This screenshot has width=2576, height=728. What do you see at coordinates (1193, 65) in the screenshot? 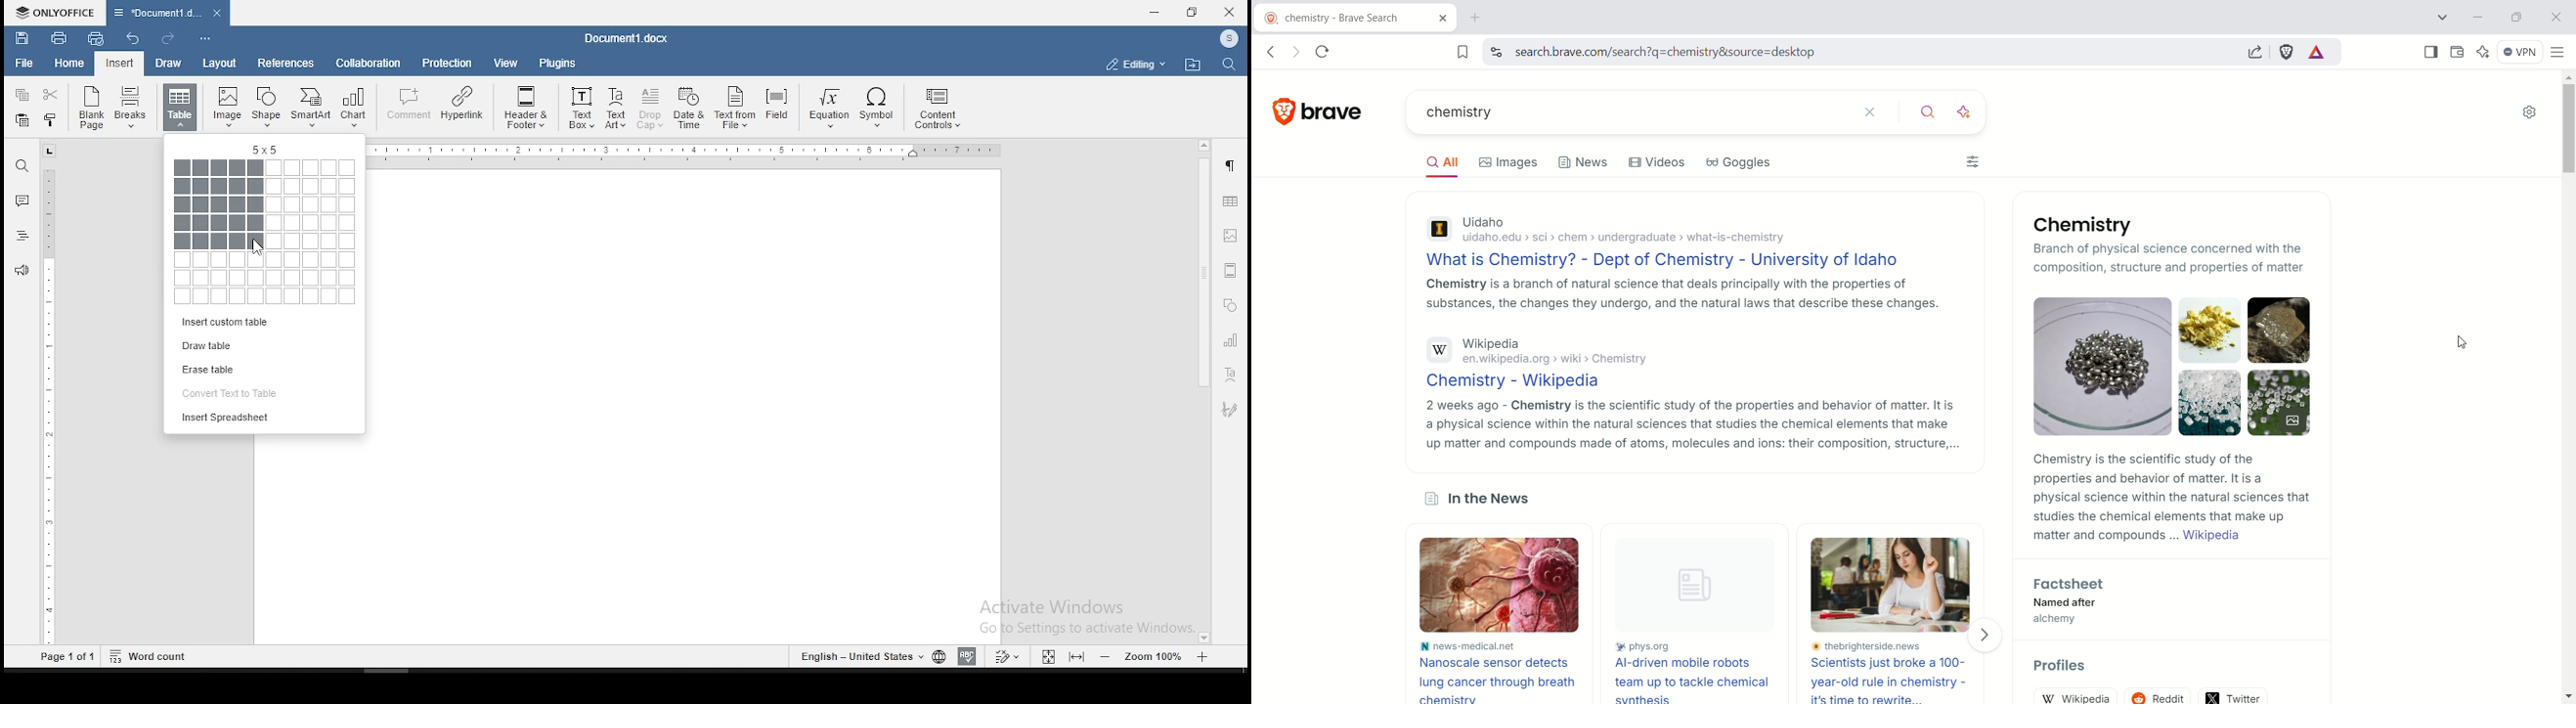
I see `open file location` at bounding box center [1193, 65].